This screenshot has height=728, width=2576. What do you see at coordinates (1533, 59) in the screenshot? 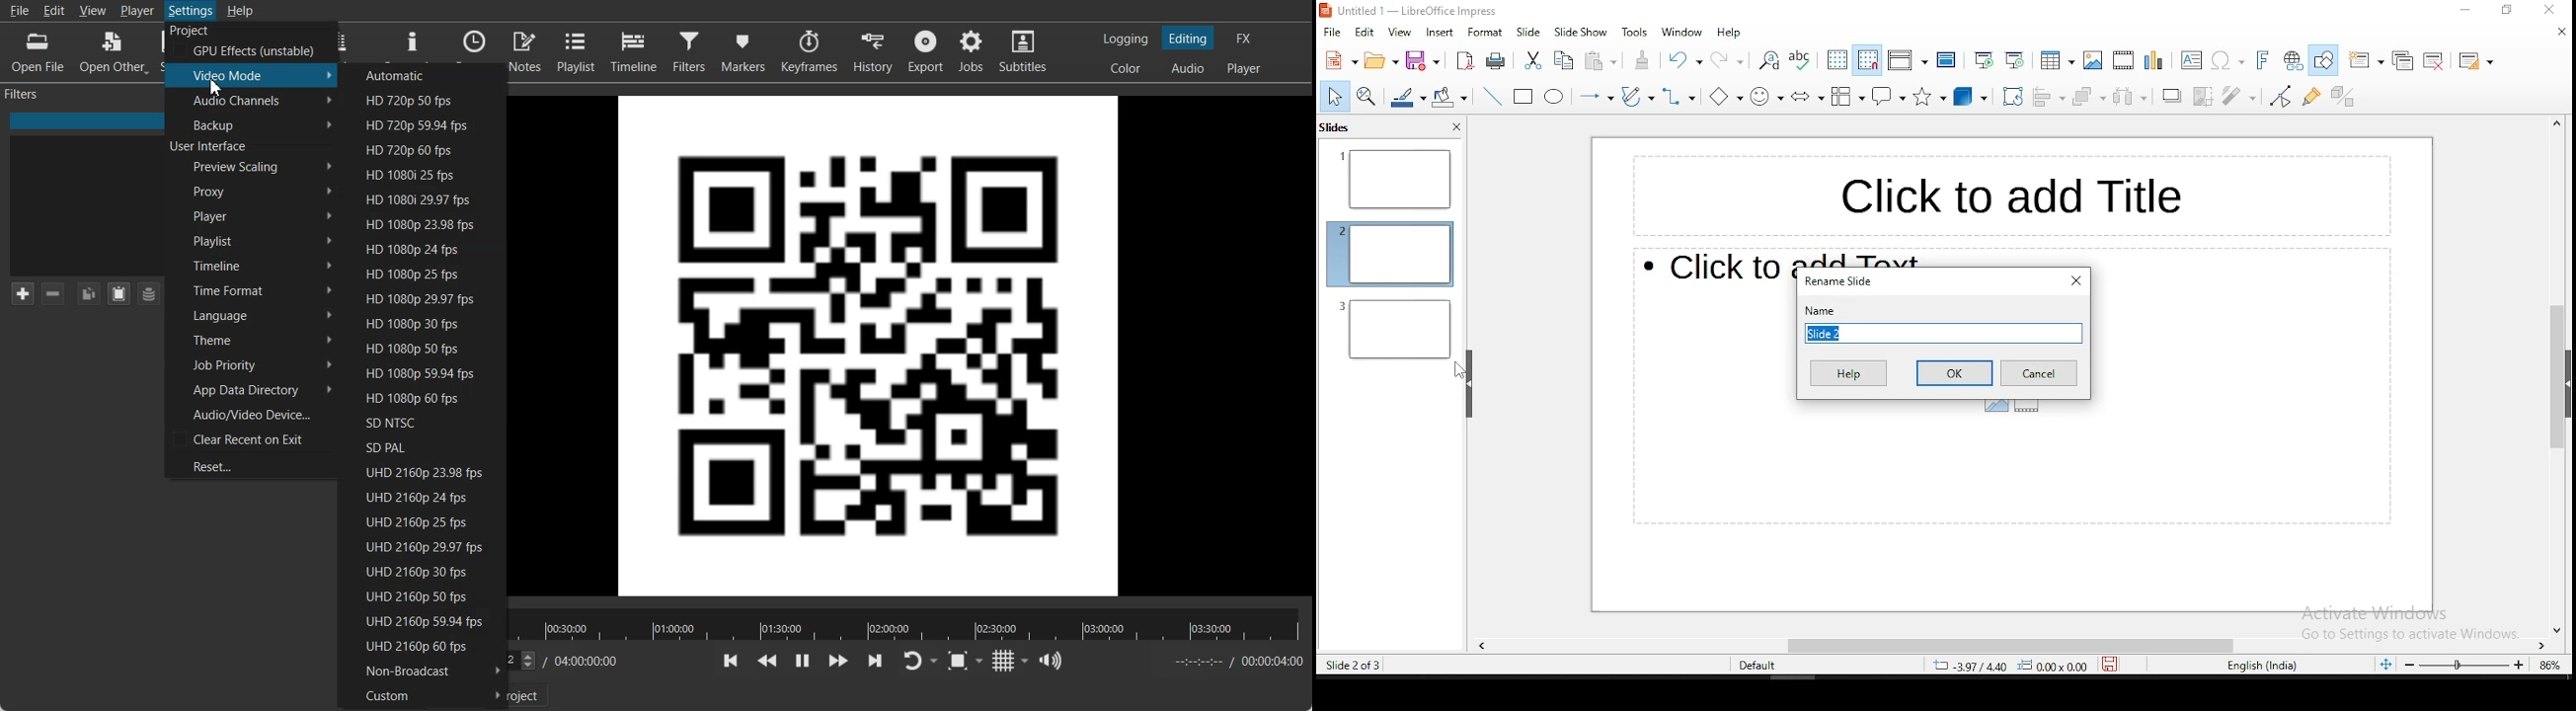
I see `cut` at bounding box center [1533, 59].